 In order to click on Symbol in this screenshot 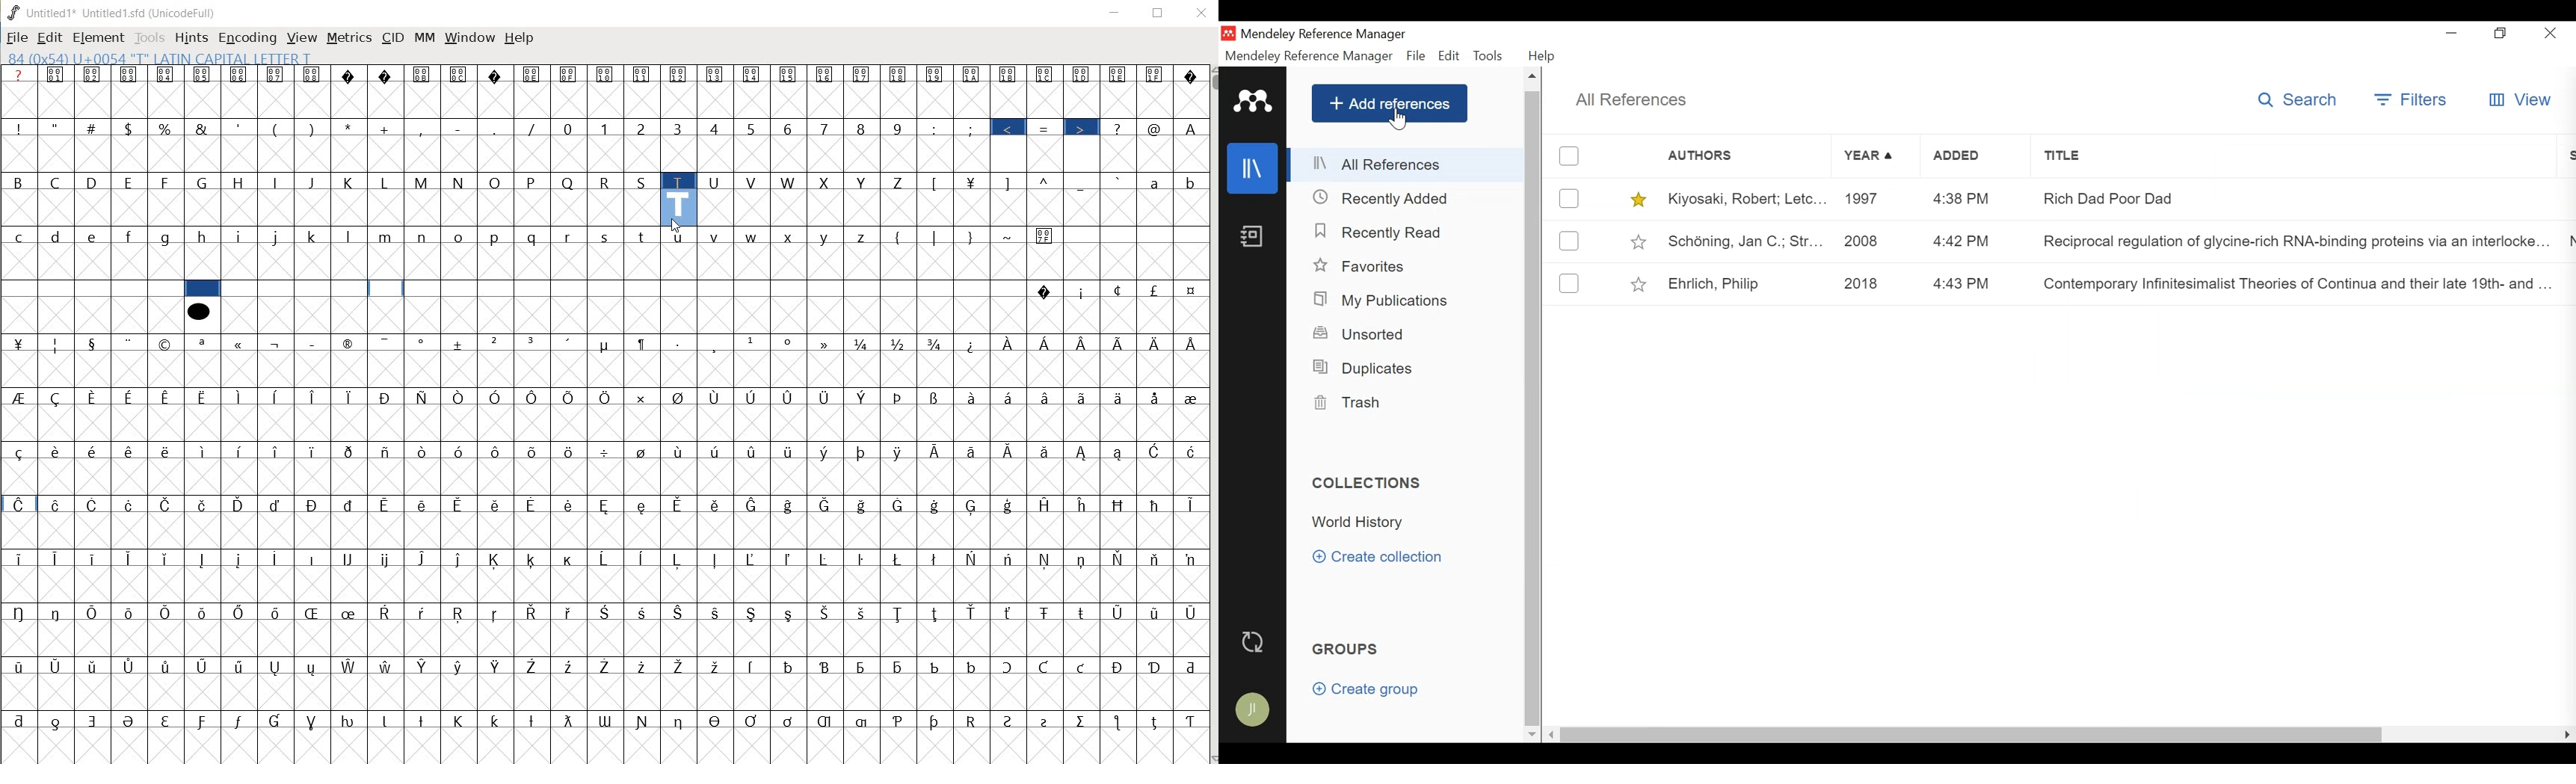, I will do `click(973, 613)`.